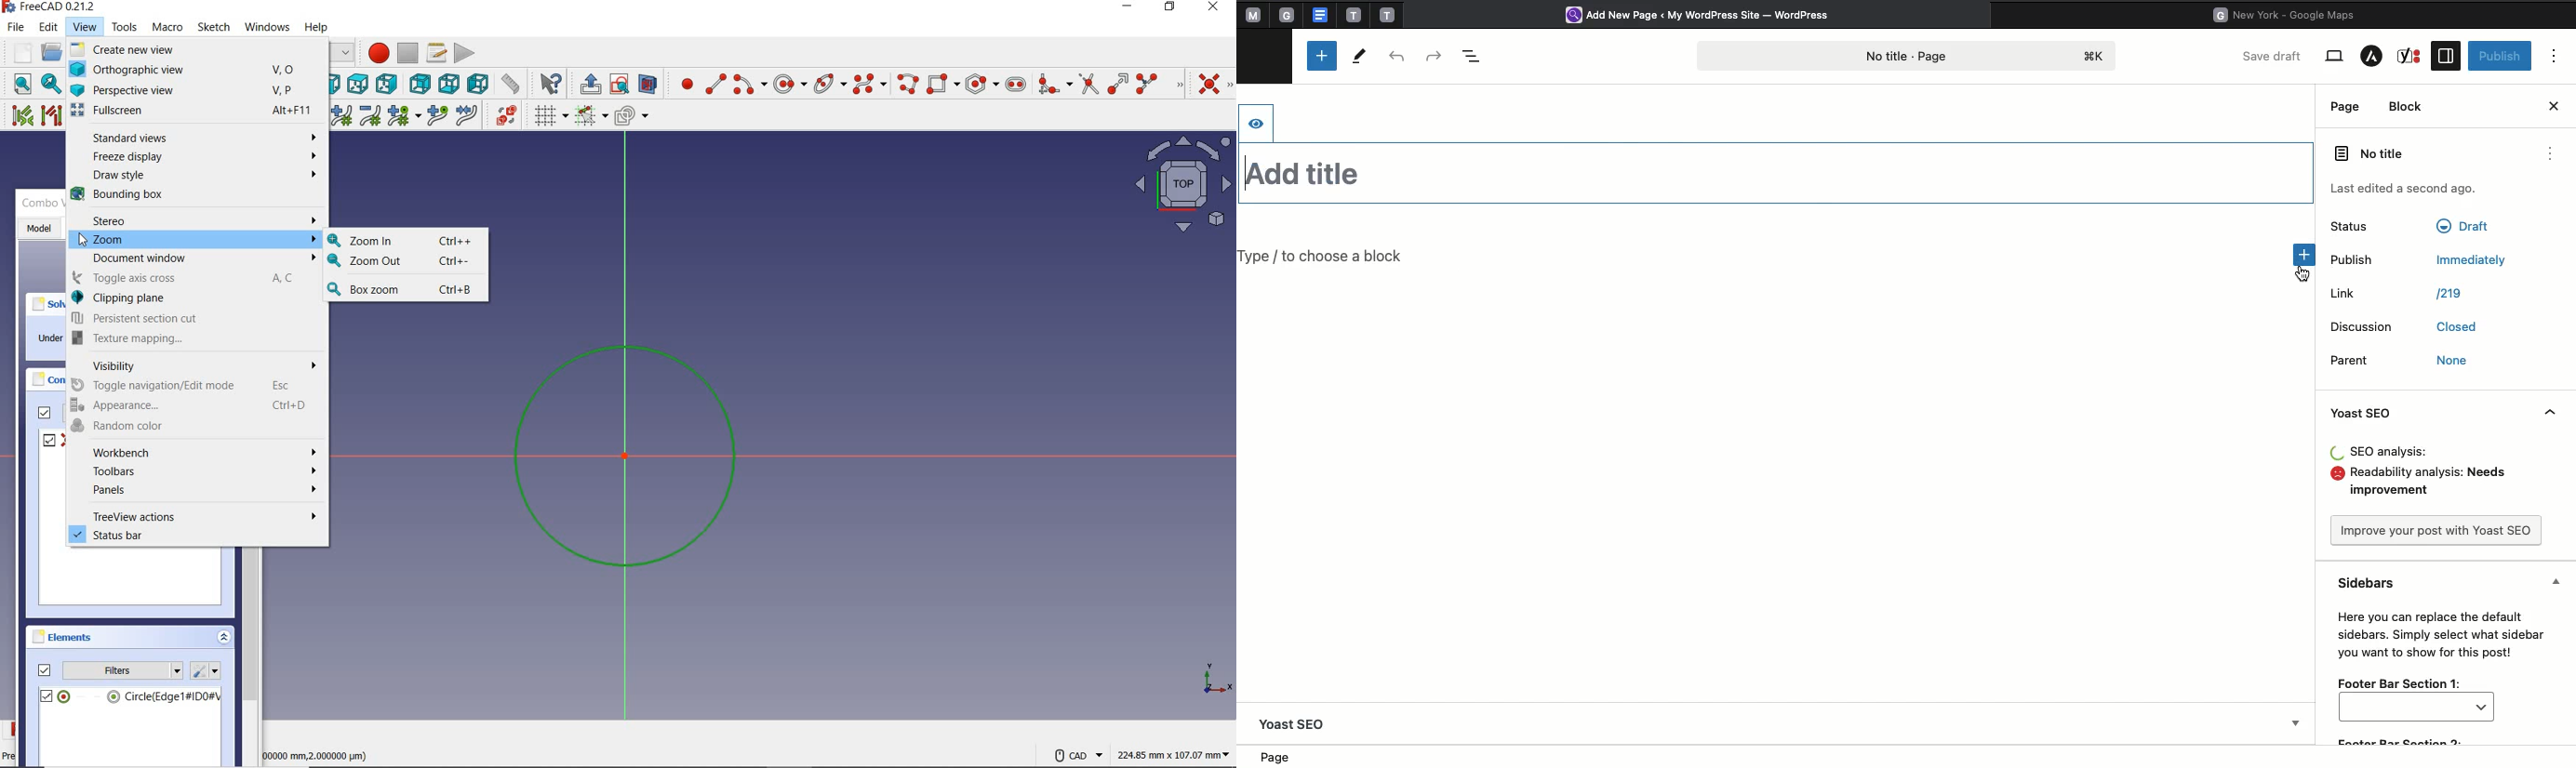 This screenshot has height=784, width=2576. What do you see at coordinates (198, 405) in the screenshot?
I see `Appearance` at bounding box center [198, 405].